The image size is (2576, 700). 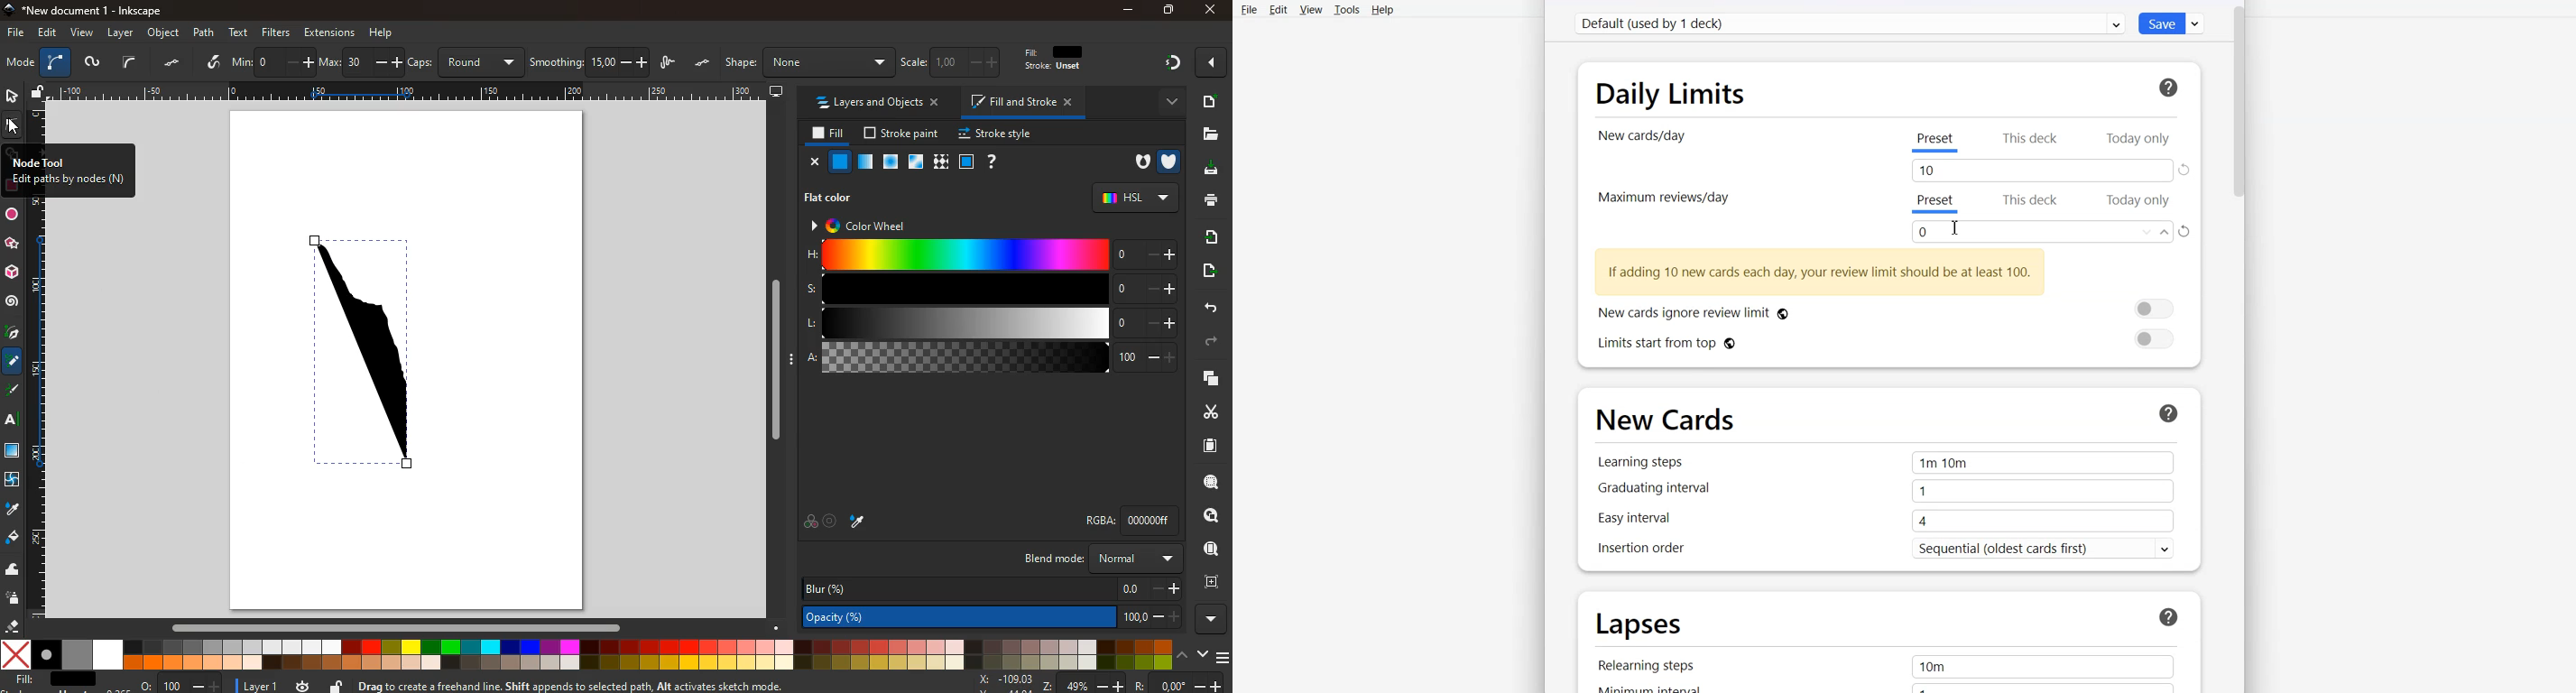 I want to click on Today Only, so click(x=2140, y=202).